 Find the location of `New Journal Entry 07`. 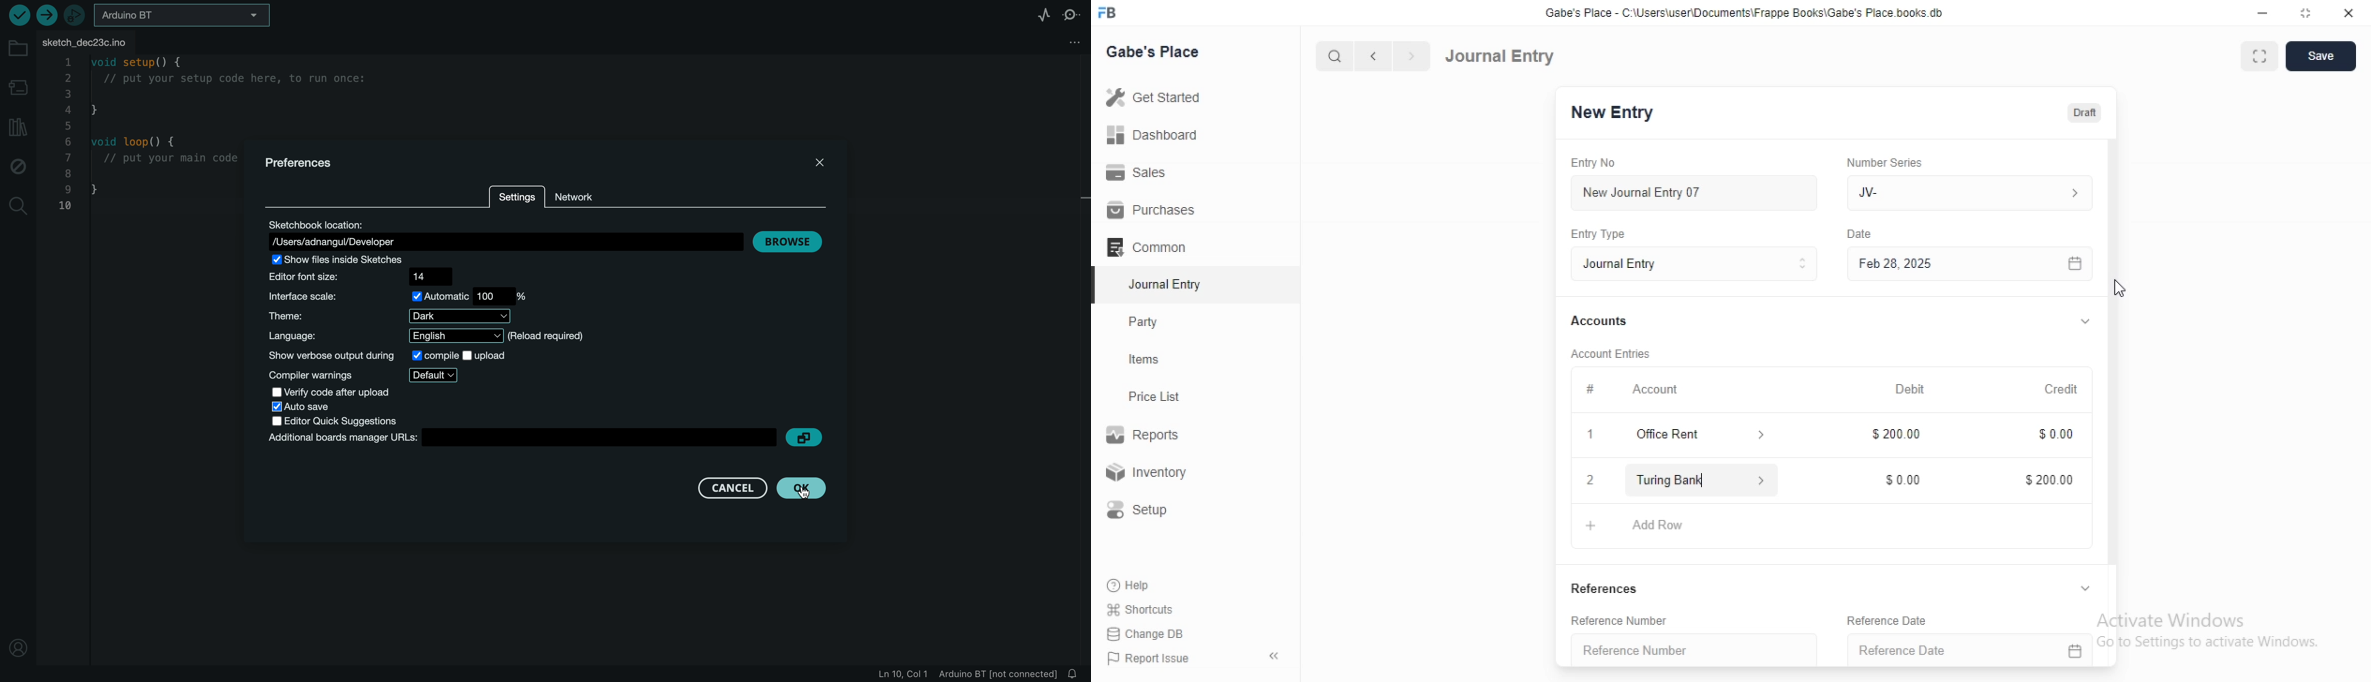

New Journal Entry 07 is located at coordinates (1641, 193).